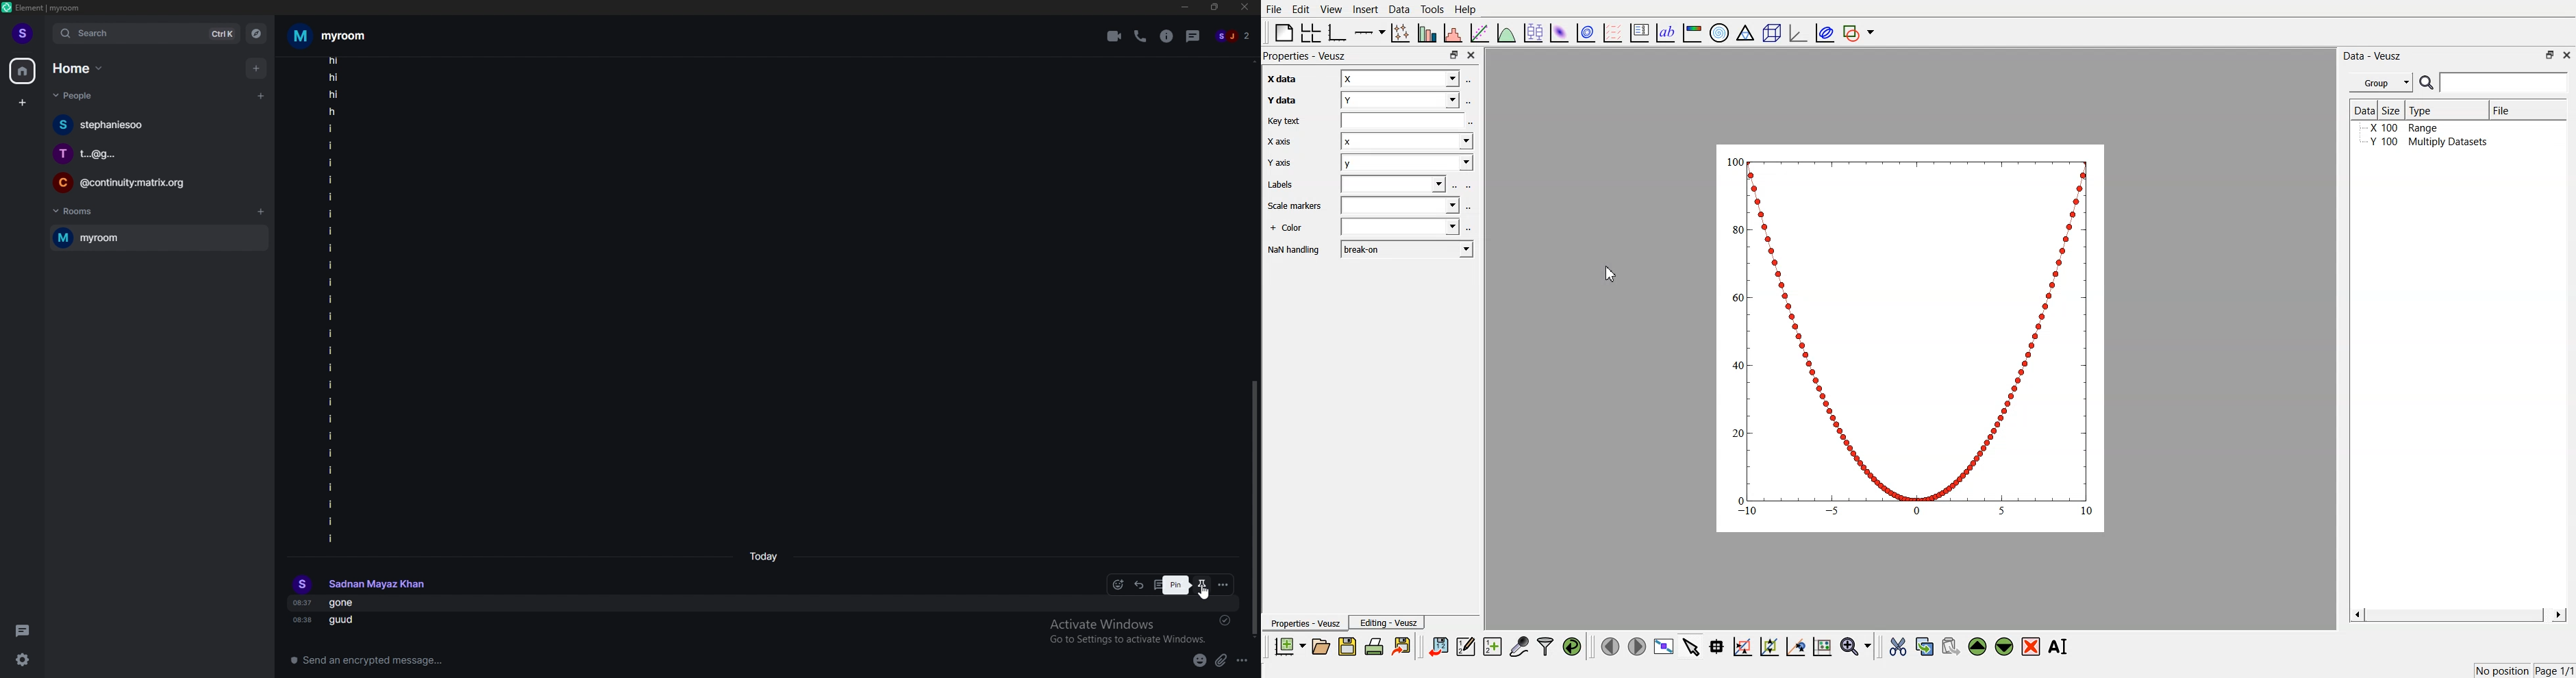 The height and width of the screenshot is (700, 2576). What do you see at coordinates (1177, 585) in the screenshot?
I see `tooltip` at bounding box center [1177, 585].